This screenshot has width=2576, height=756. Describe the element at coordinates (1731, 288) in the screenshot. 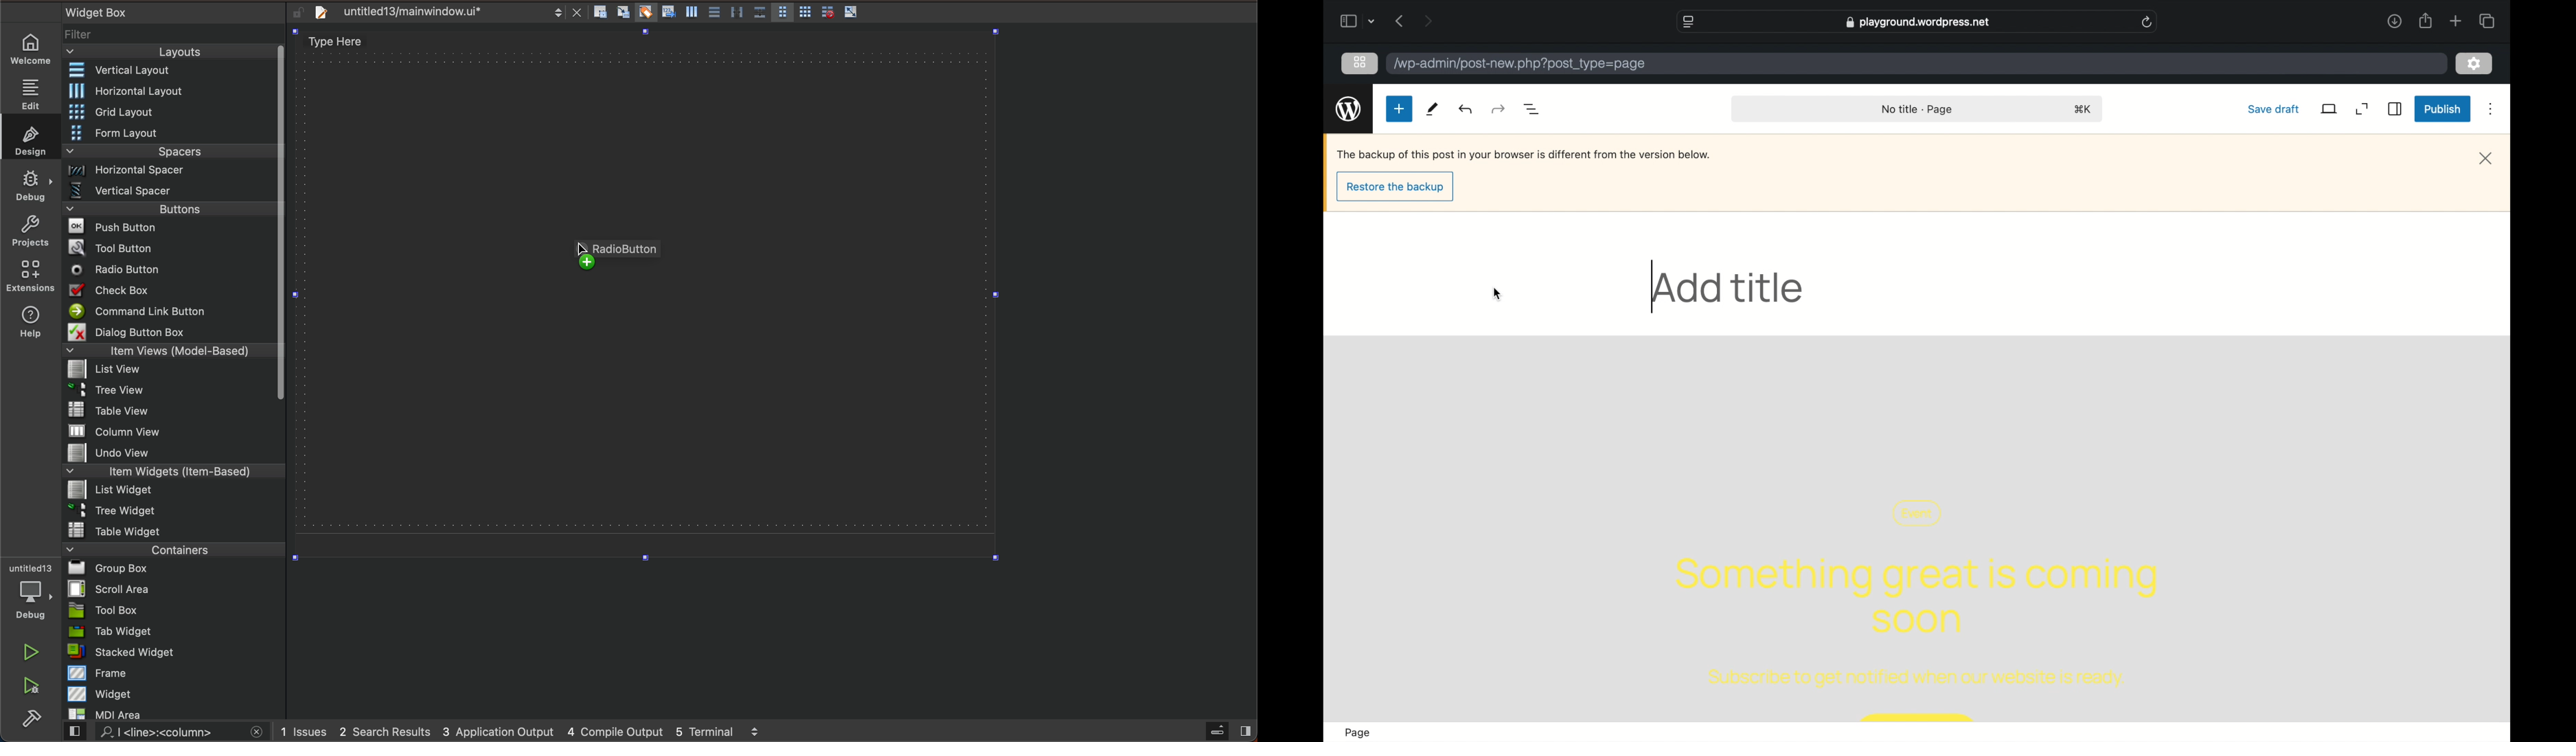

I see `add title` at that location.